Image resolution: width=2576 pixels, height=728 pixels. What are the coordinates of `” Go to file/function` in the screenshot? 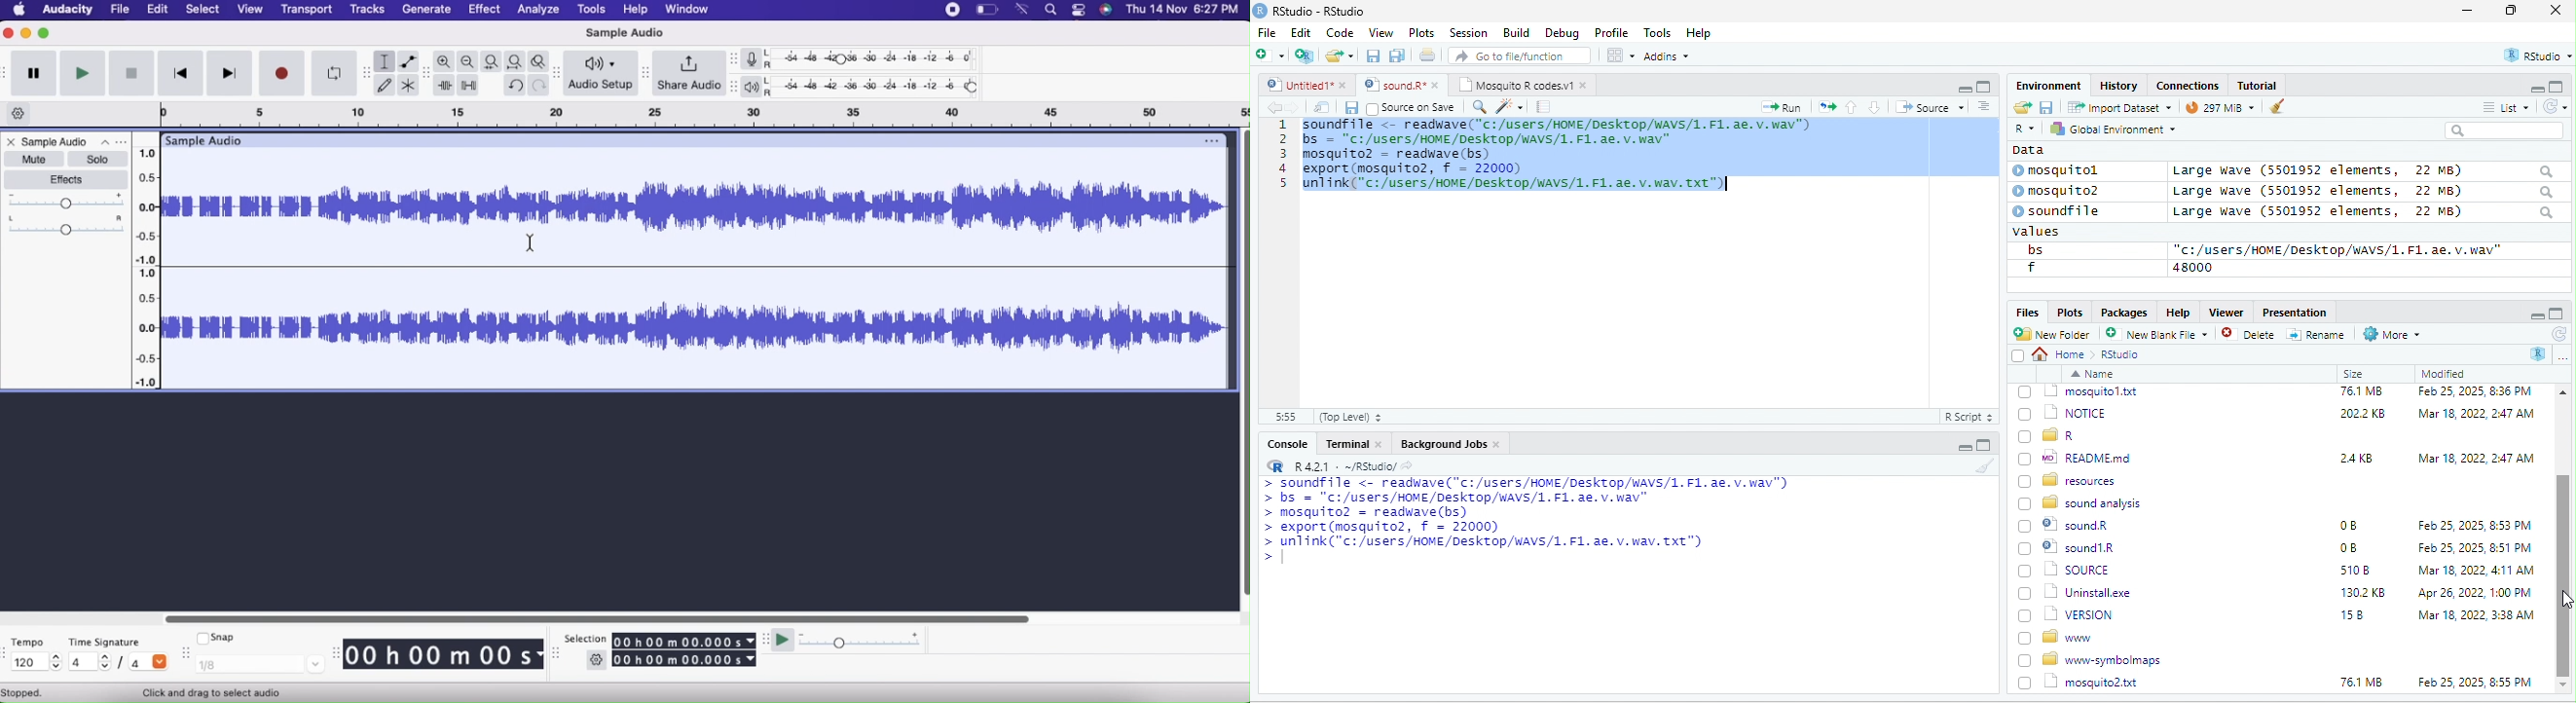 It's located at (1521, 57).